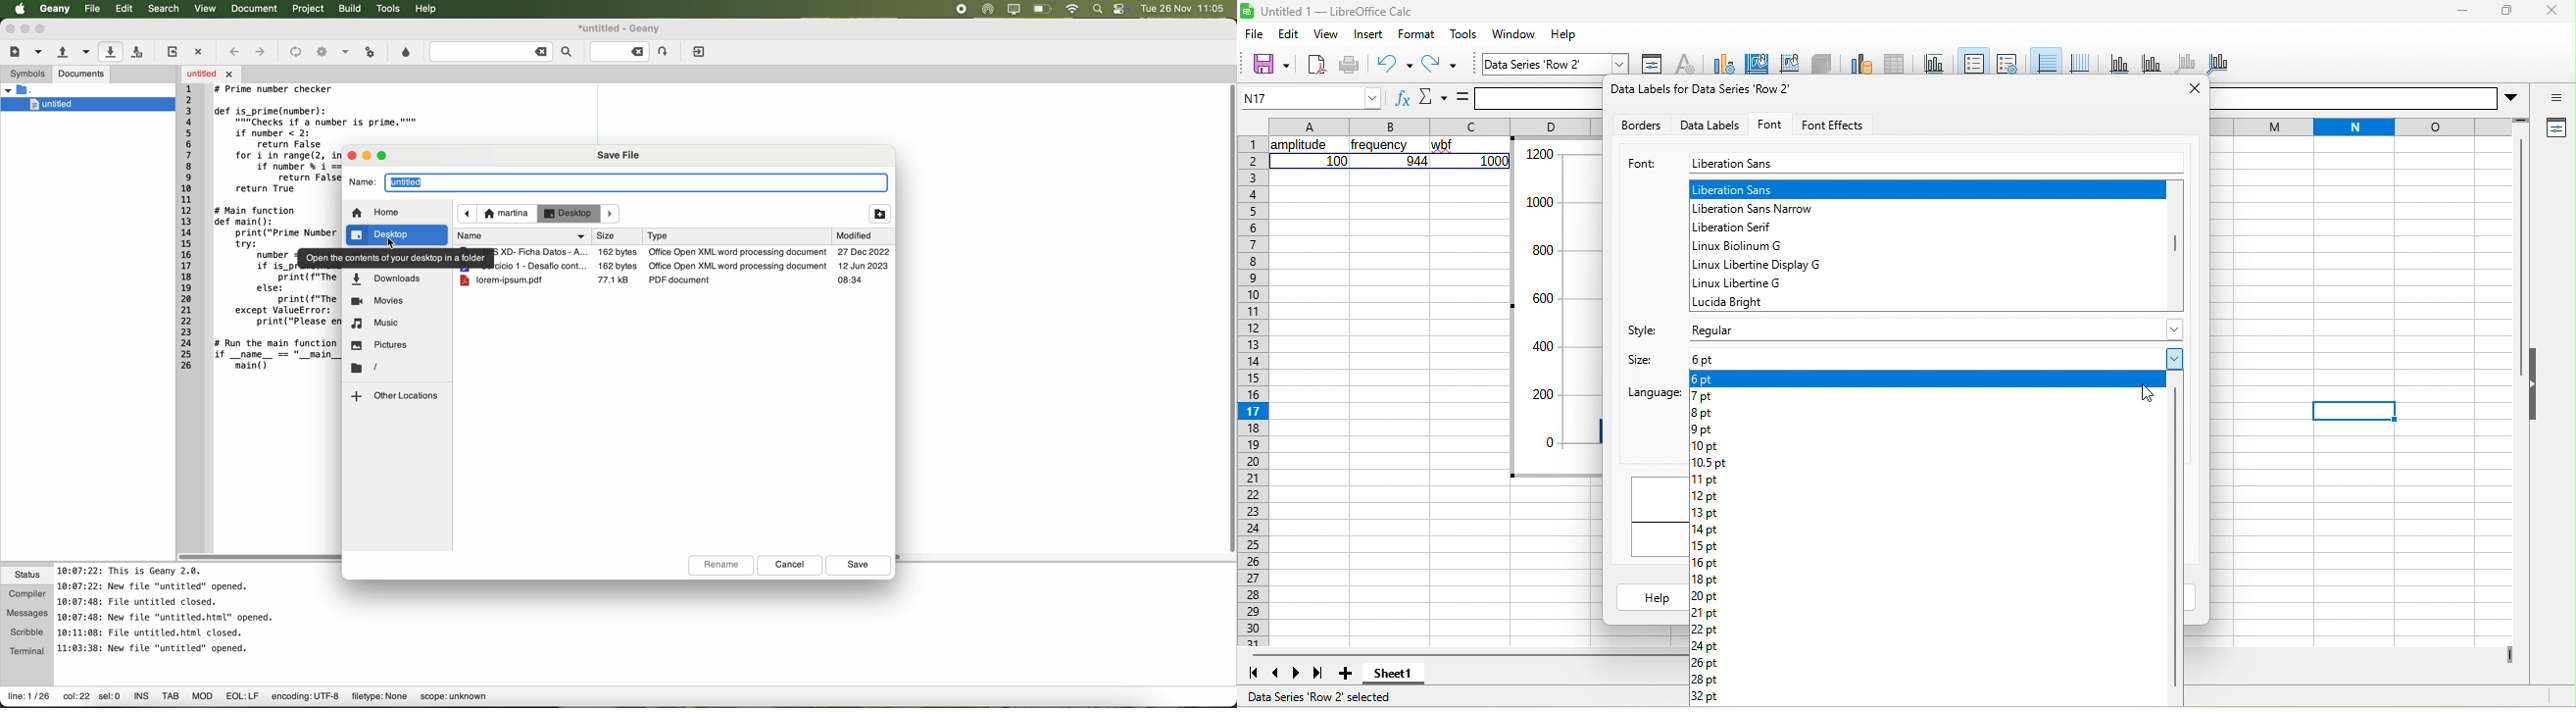  I want to click on legend , so click(2007, 62).